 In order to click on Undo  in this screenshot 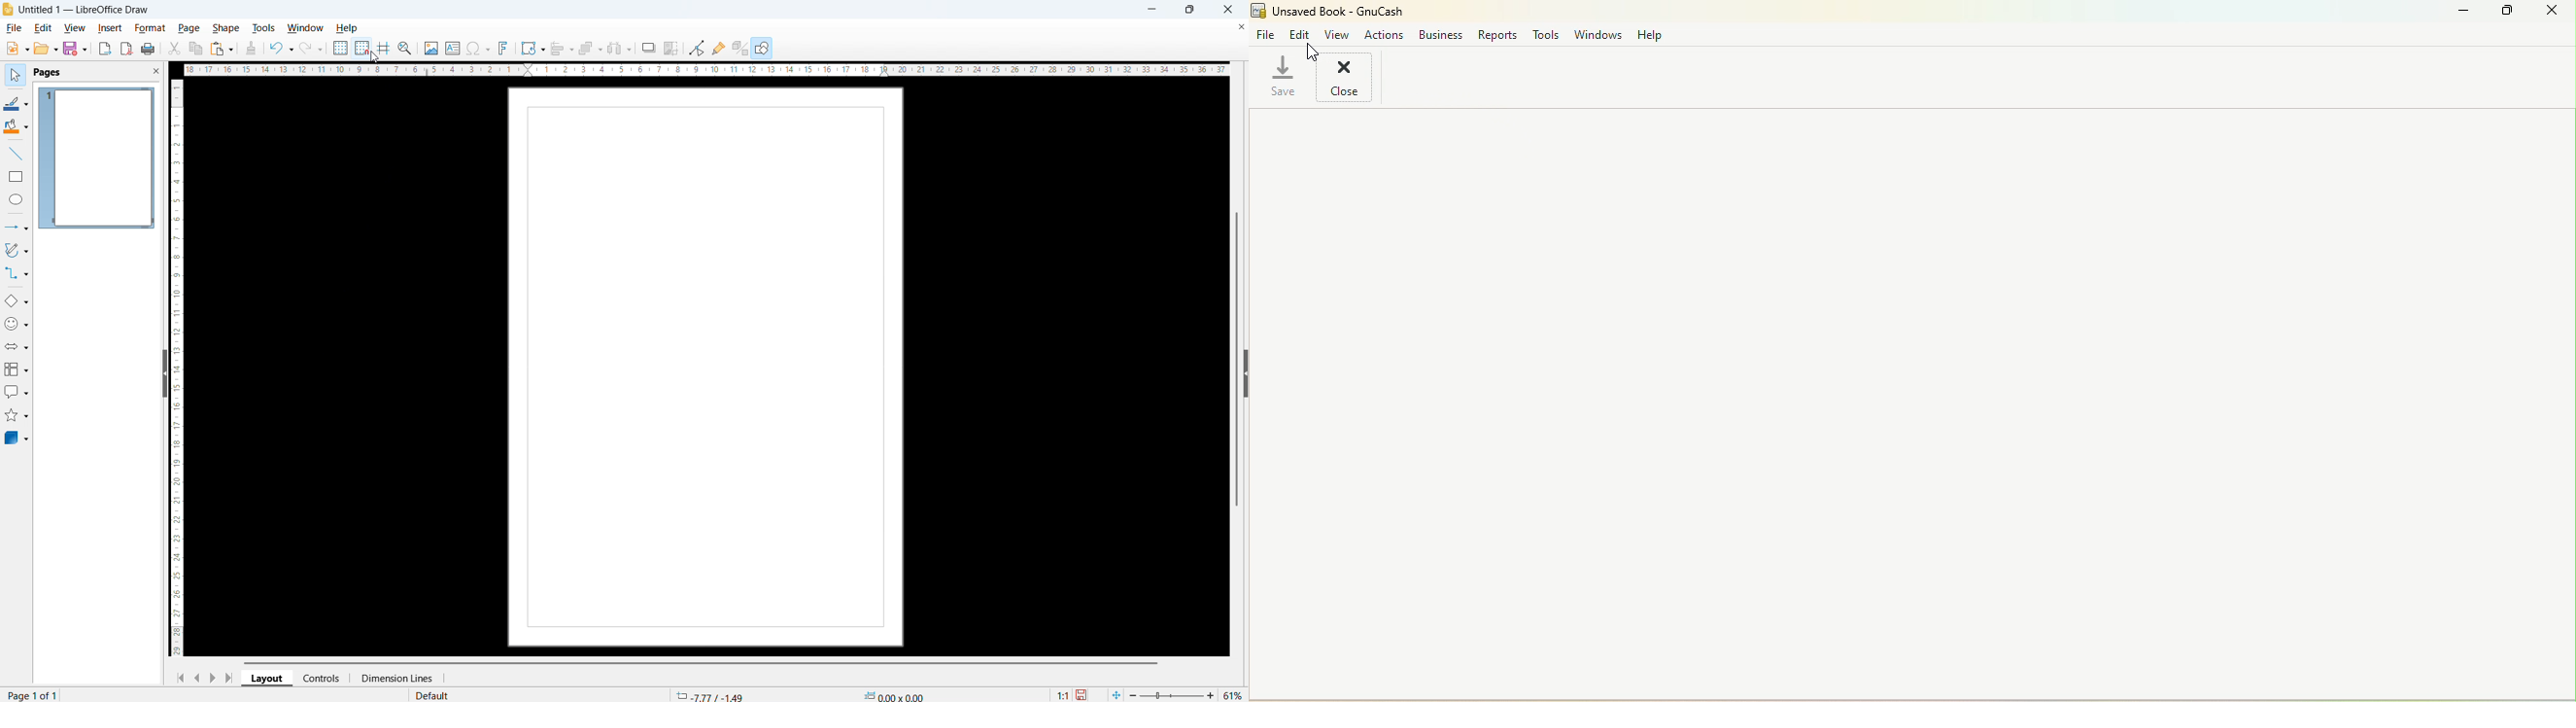, I will do `click(282, 48)`.